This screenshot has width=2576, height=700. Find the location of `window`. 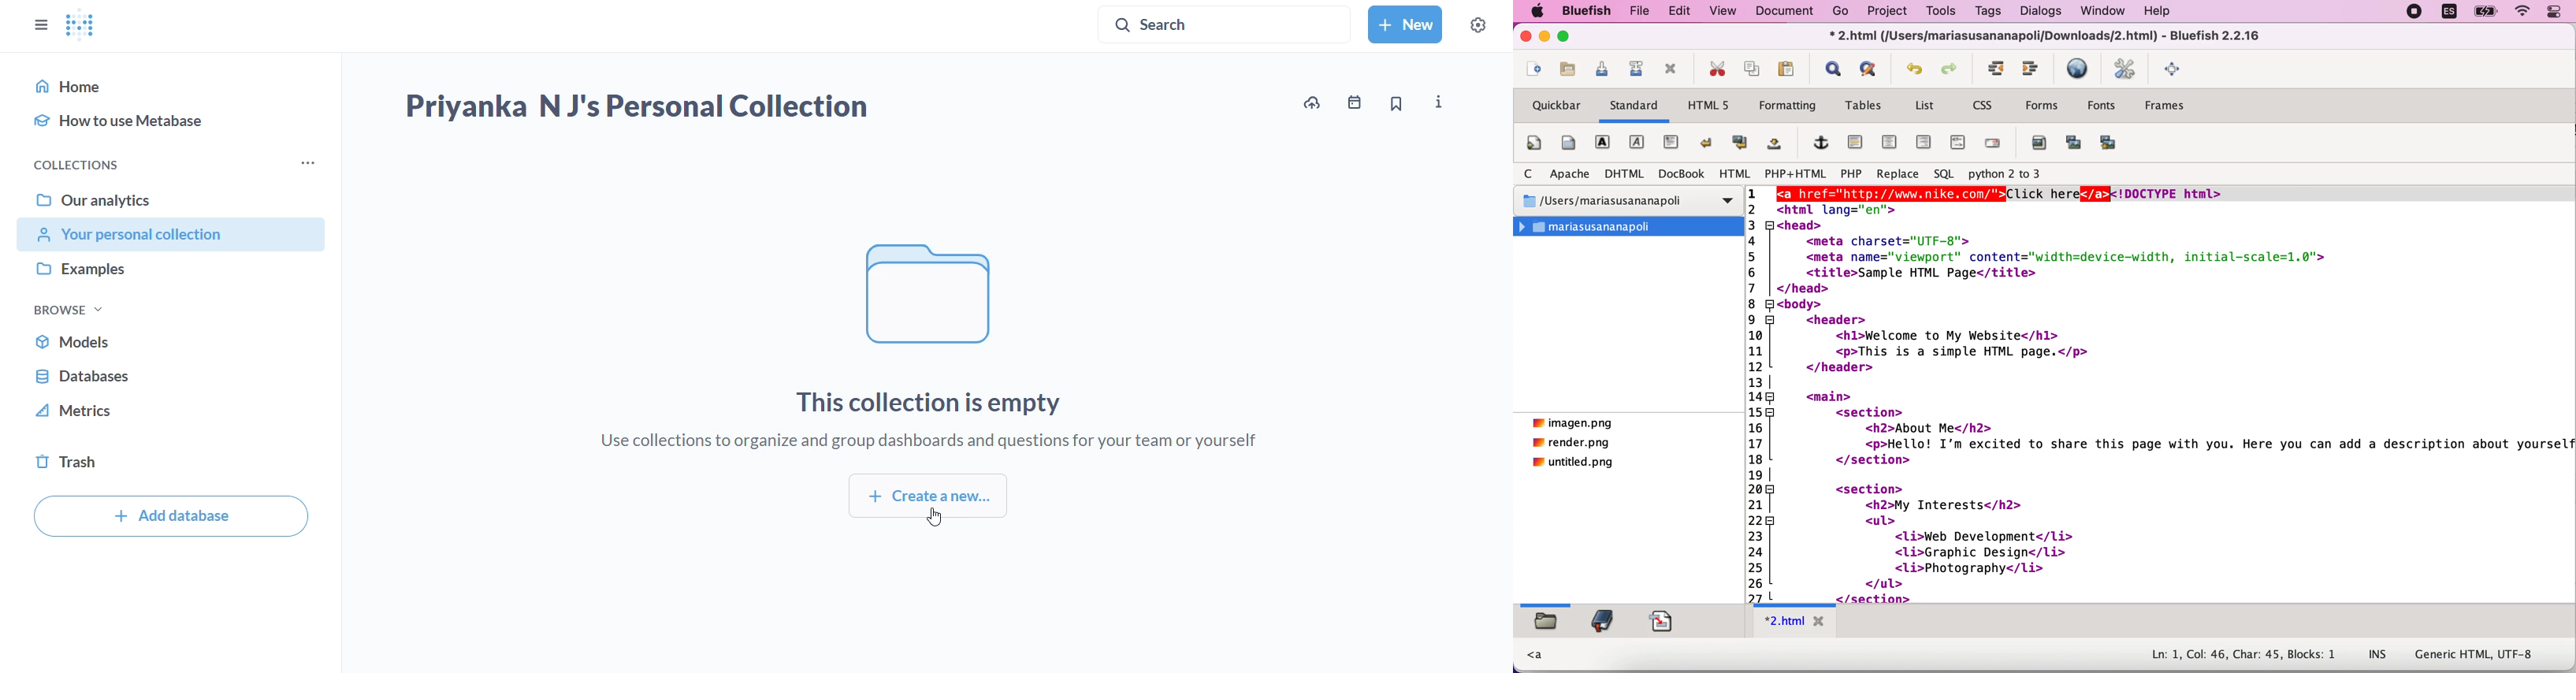

window is located at coordinates (2104, 12).